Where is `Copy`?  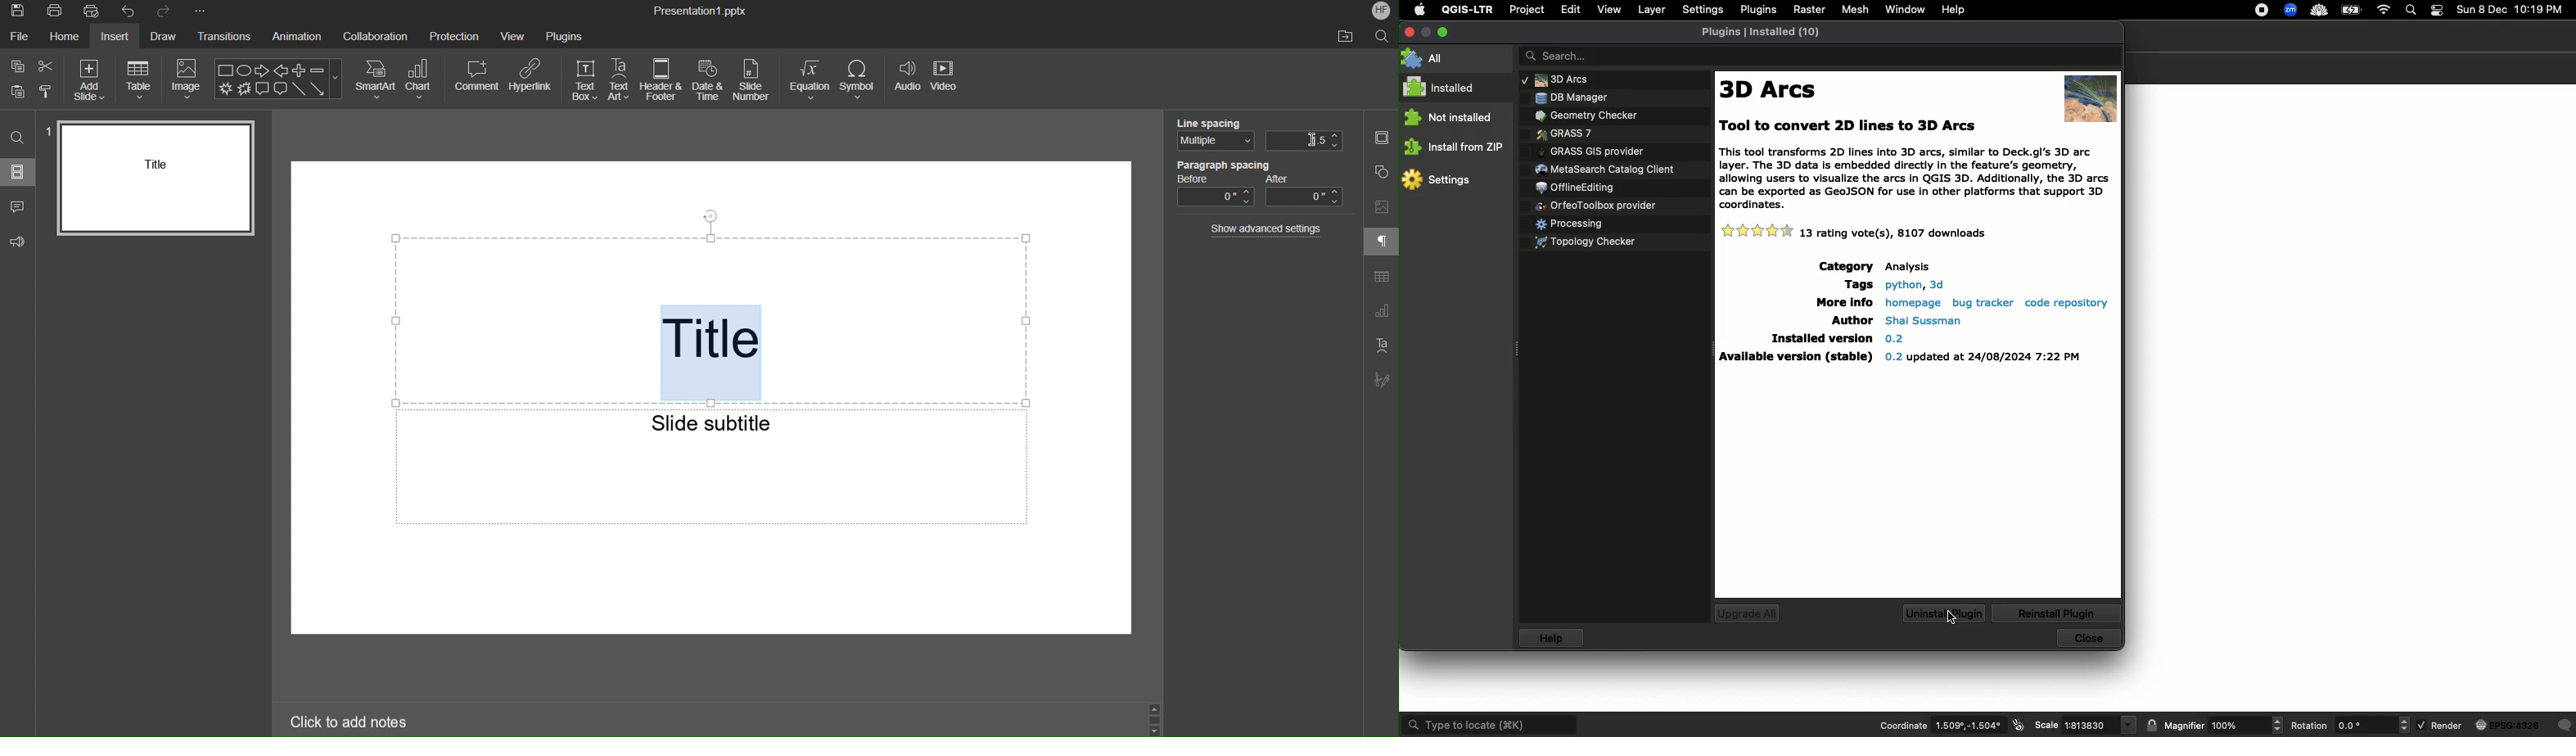
Copy is located at coordinates (15, 65).